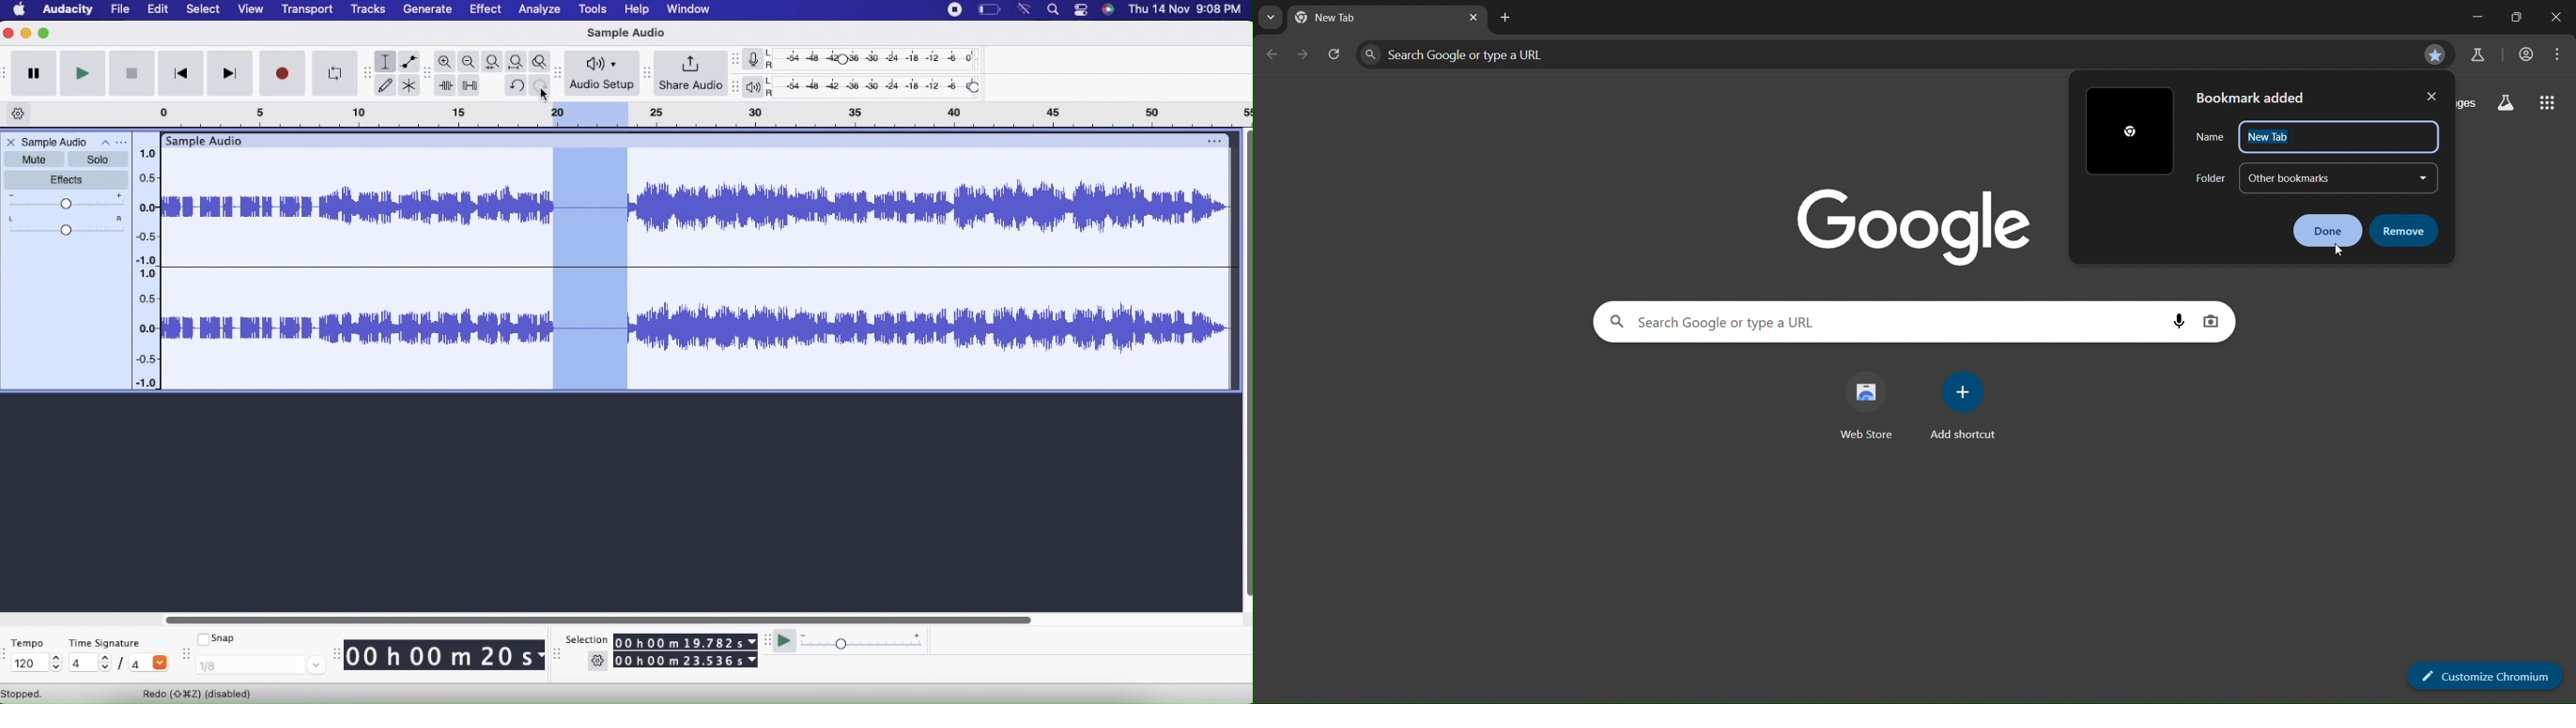 This screenshot has width=2576, height=728. I want to click on Play, so click(83, 73).